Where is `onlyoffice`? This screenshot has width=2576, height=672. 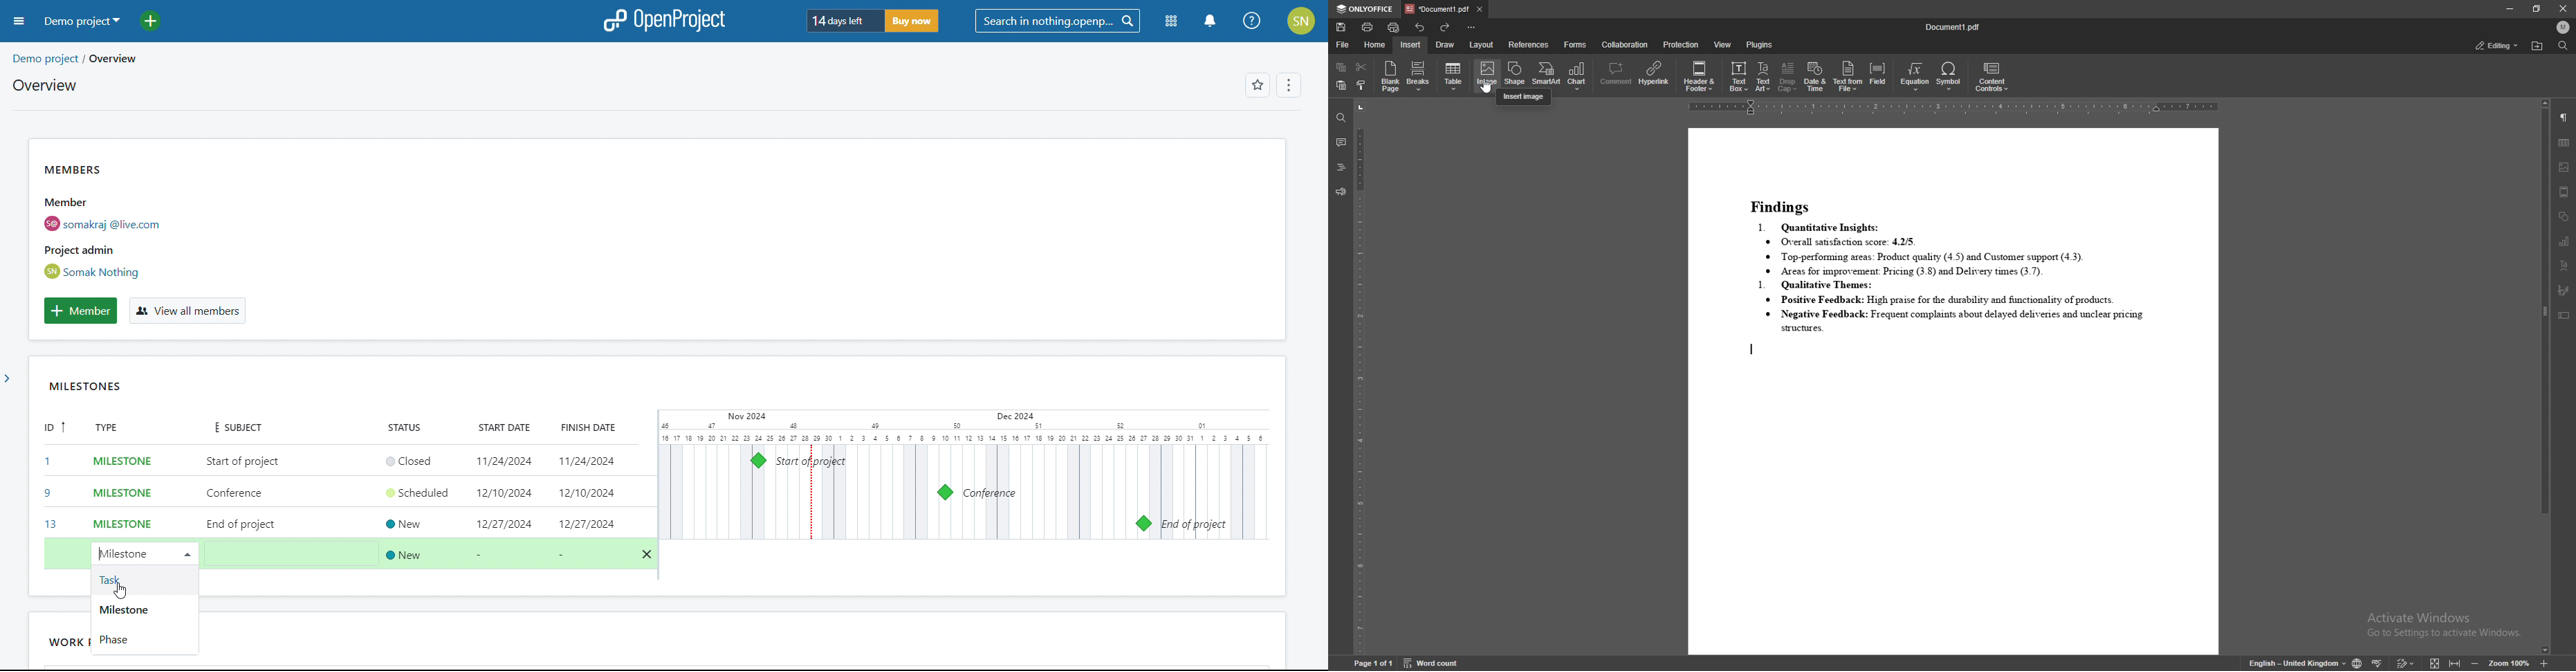
onlyoffice is located at coordinates (1366, 9).